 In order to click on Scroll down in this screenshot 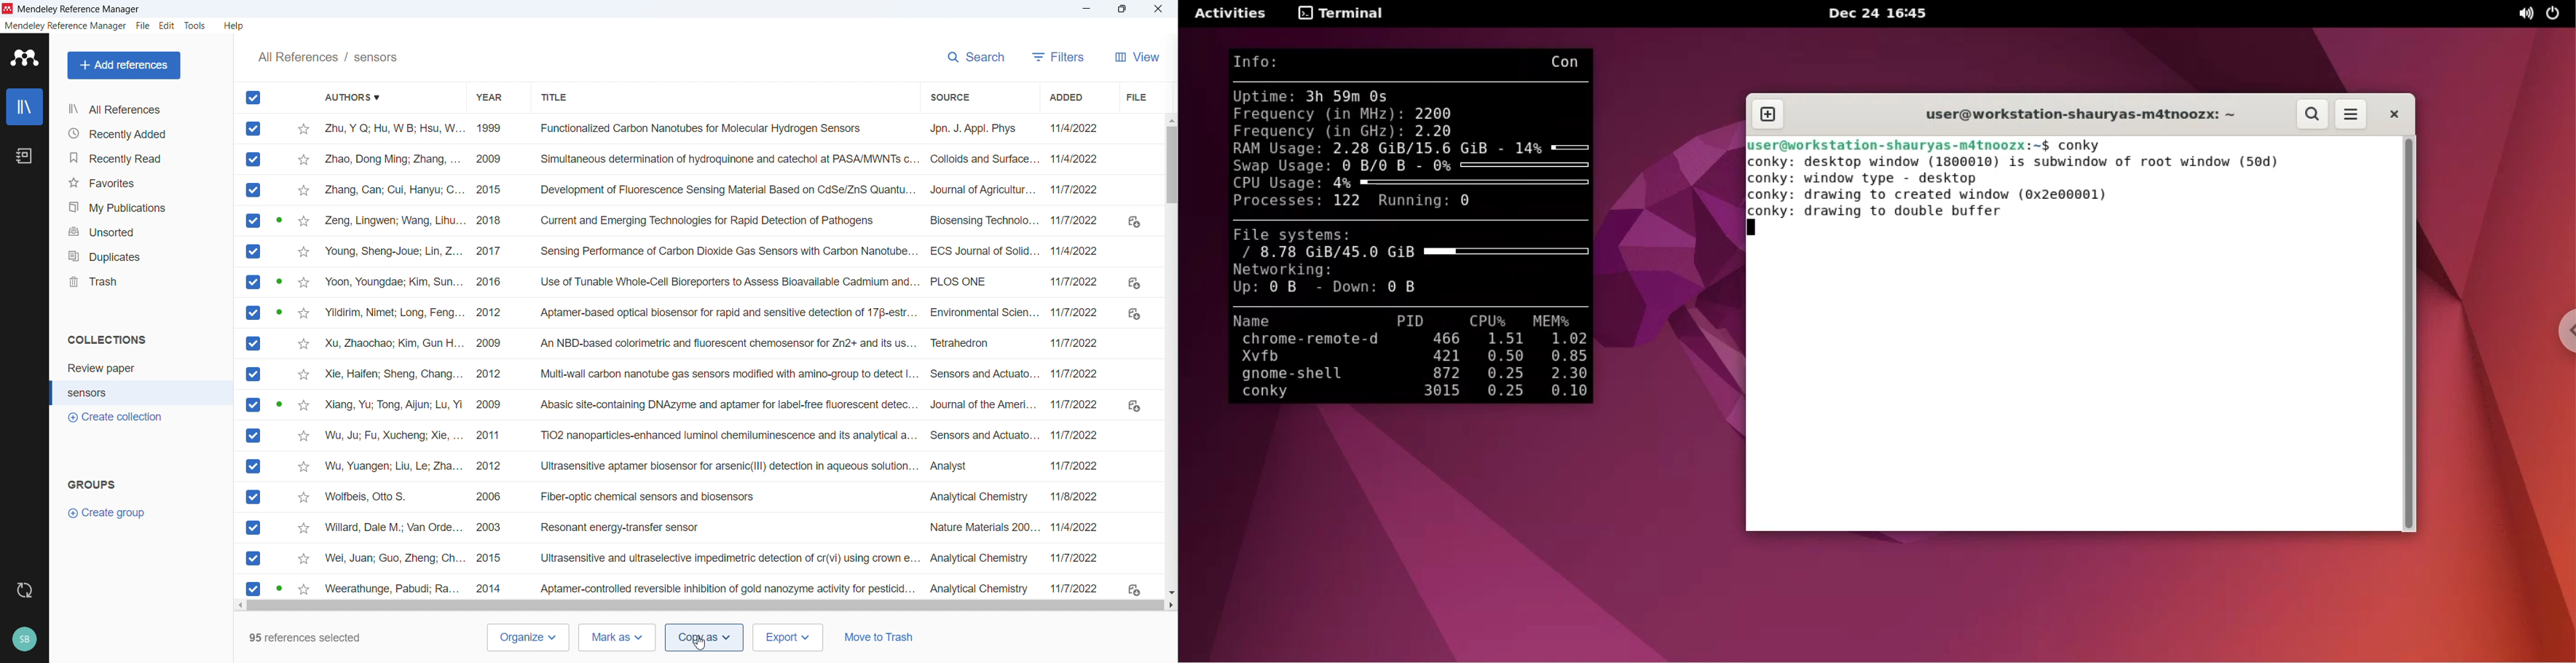, I will do `click(1170, 592)`.